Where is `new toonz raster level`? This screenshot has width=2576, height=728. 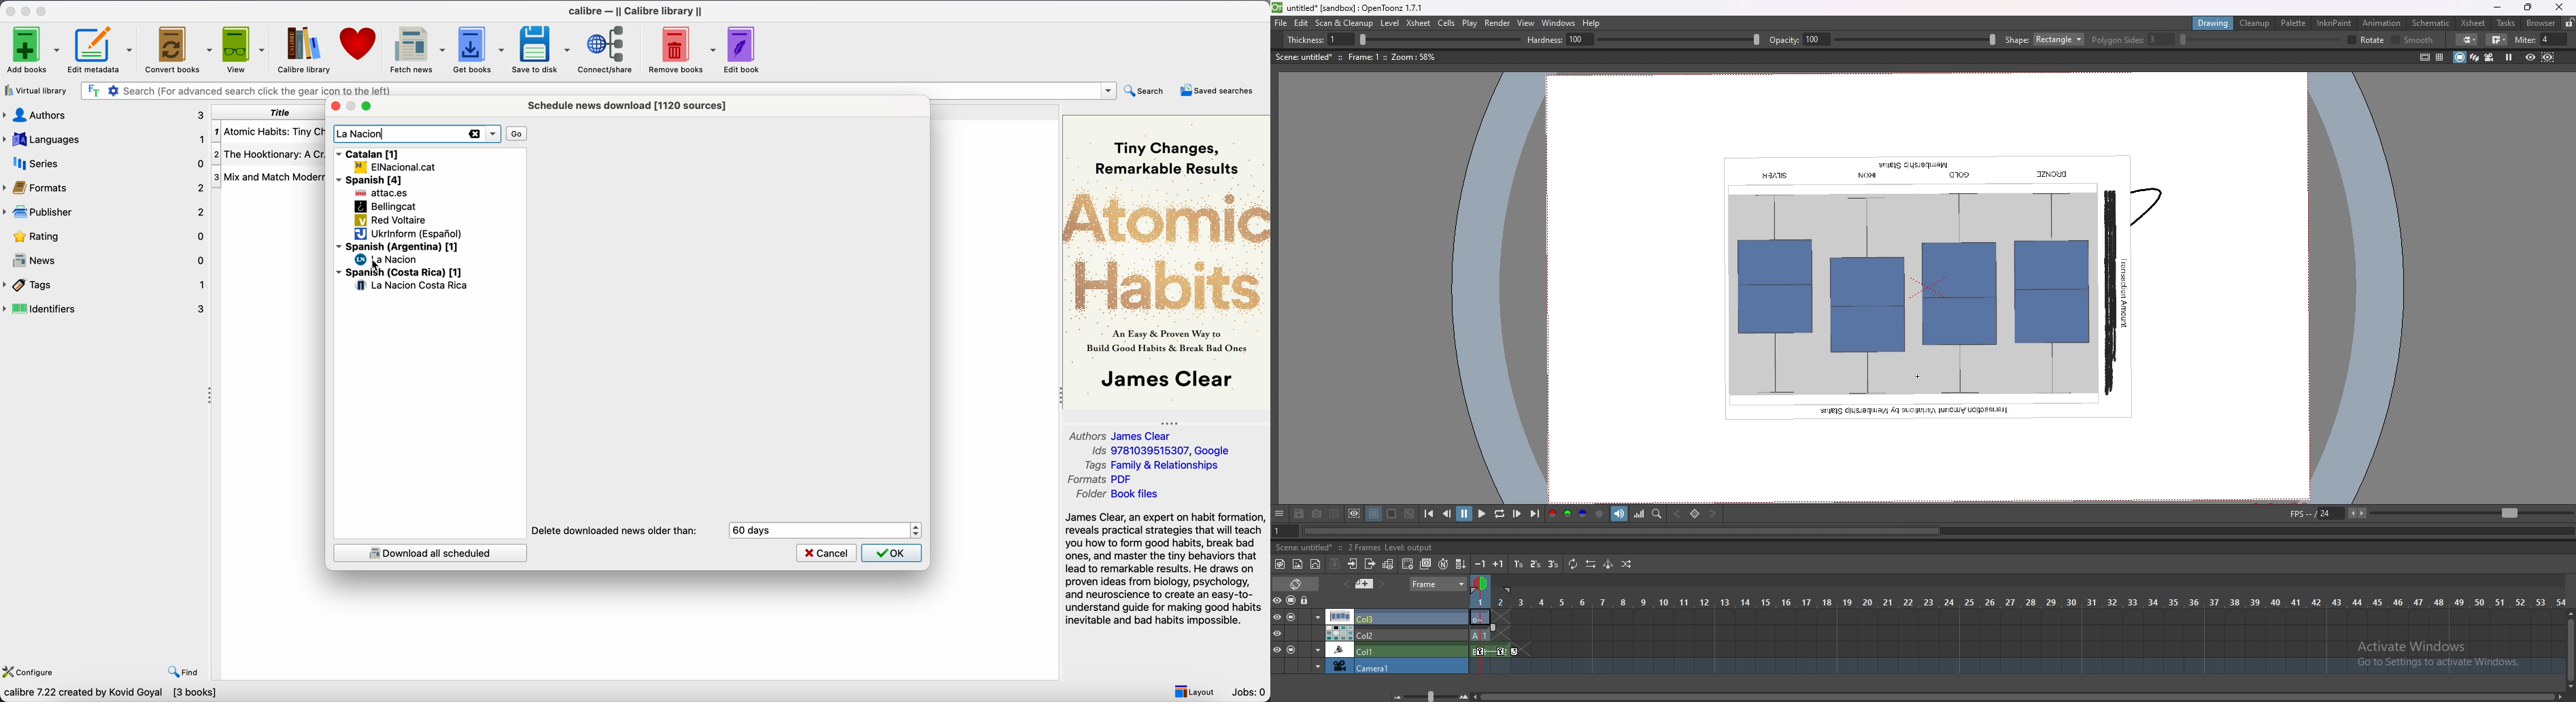 new toonz raster level is located at coordinates (1281, 564).